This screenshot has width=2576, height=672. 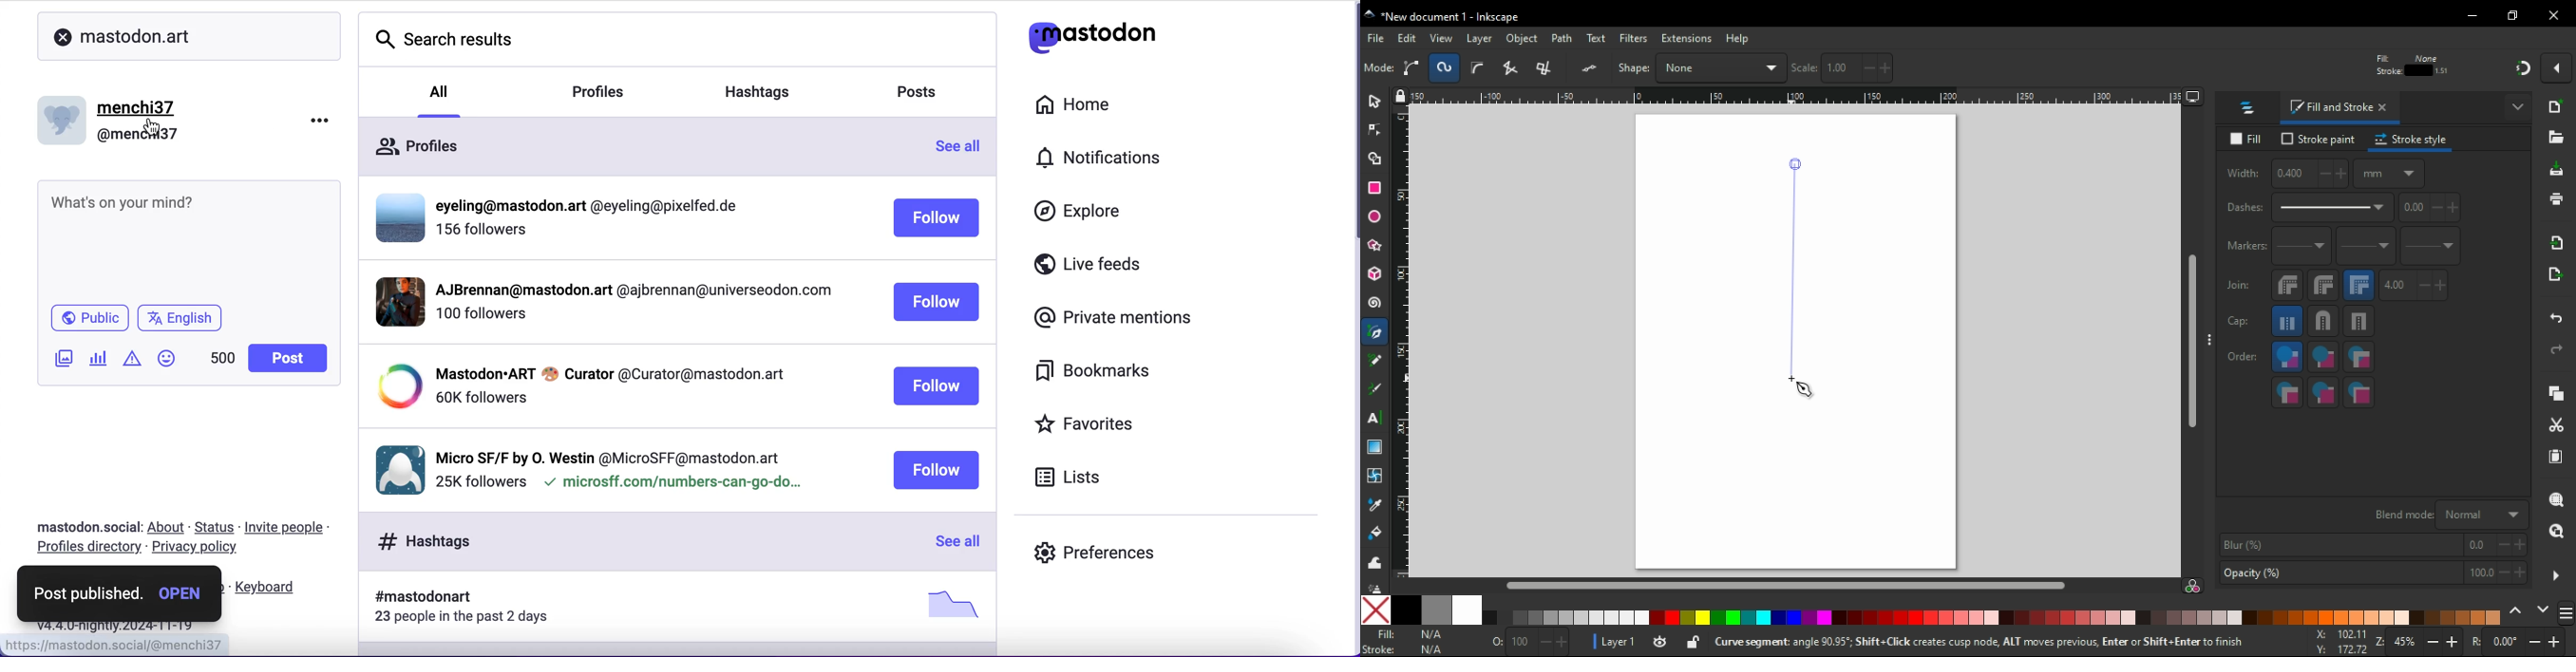 What do you see at coordinates (85, 548) in the screenshot?
I see `profiles directory` at bounding box center [85, 548].